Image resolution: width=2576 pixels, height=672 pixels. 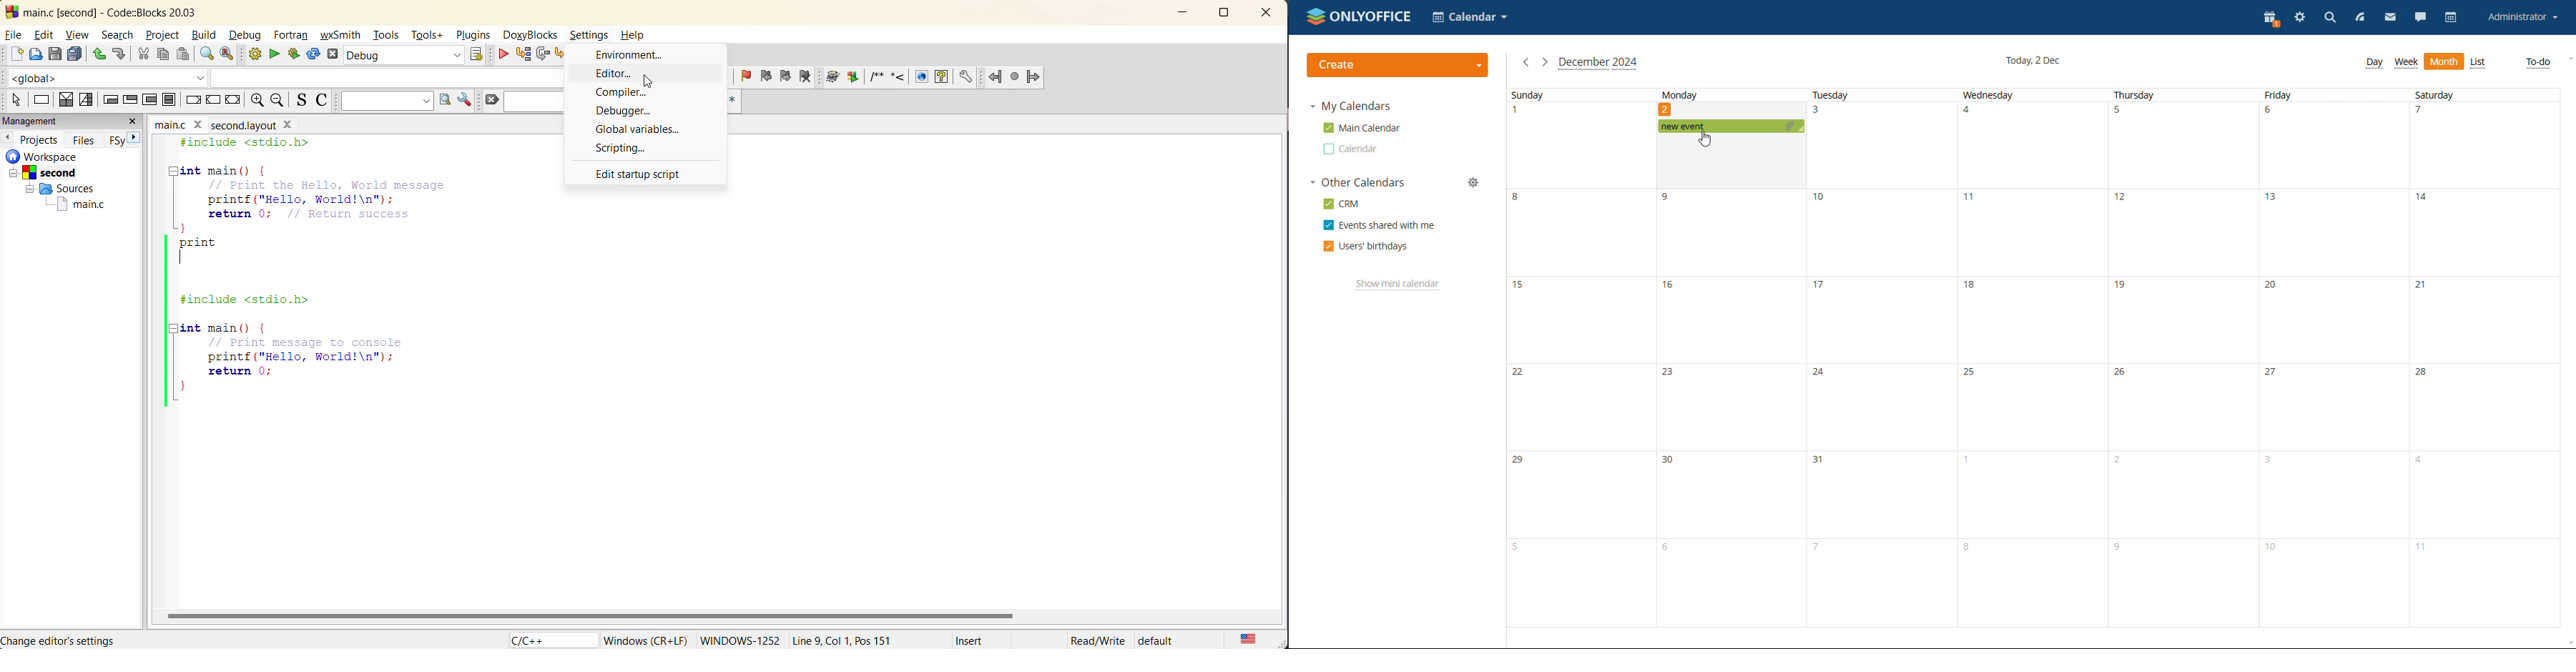 I want to click on default, so click(x=1172, y=640).